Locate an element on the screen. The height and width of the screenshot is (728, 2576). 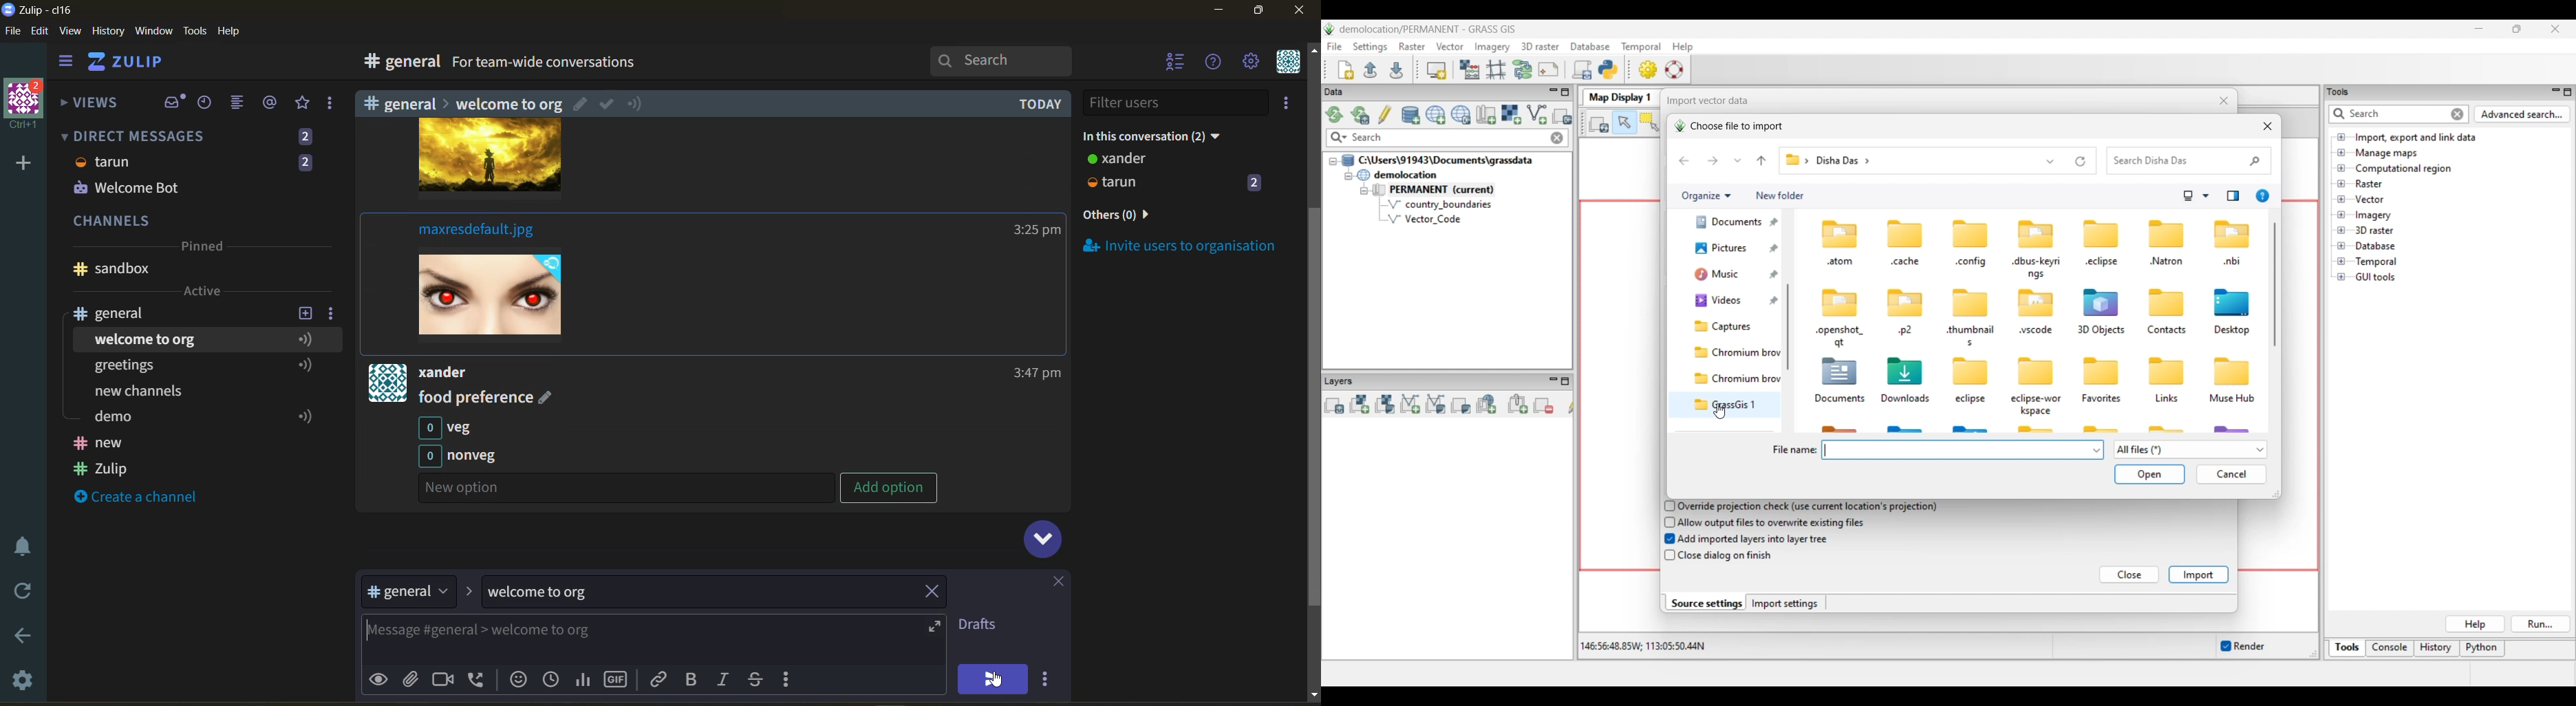
image is located at coordinates (489, 157).